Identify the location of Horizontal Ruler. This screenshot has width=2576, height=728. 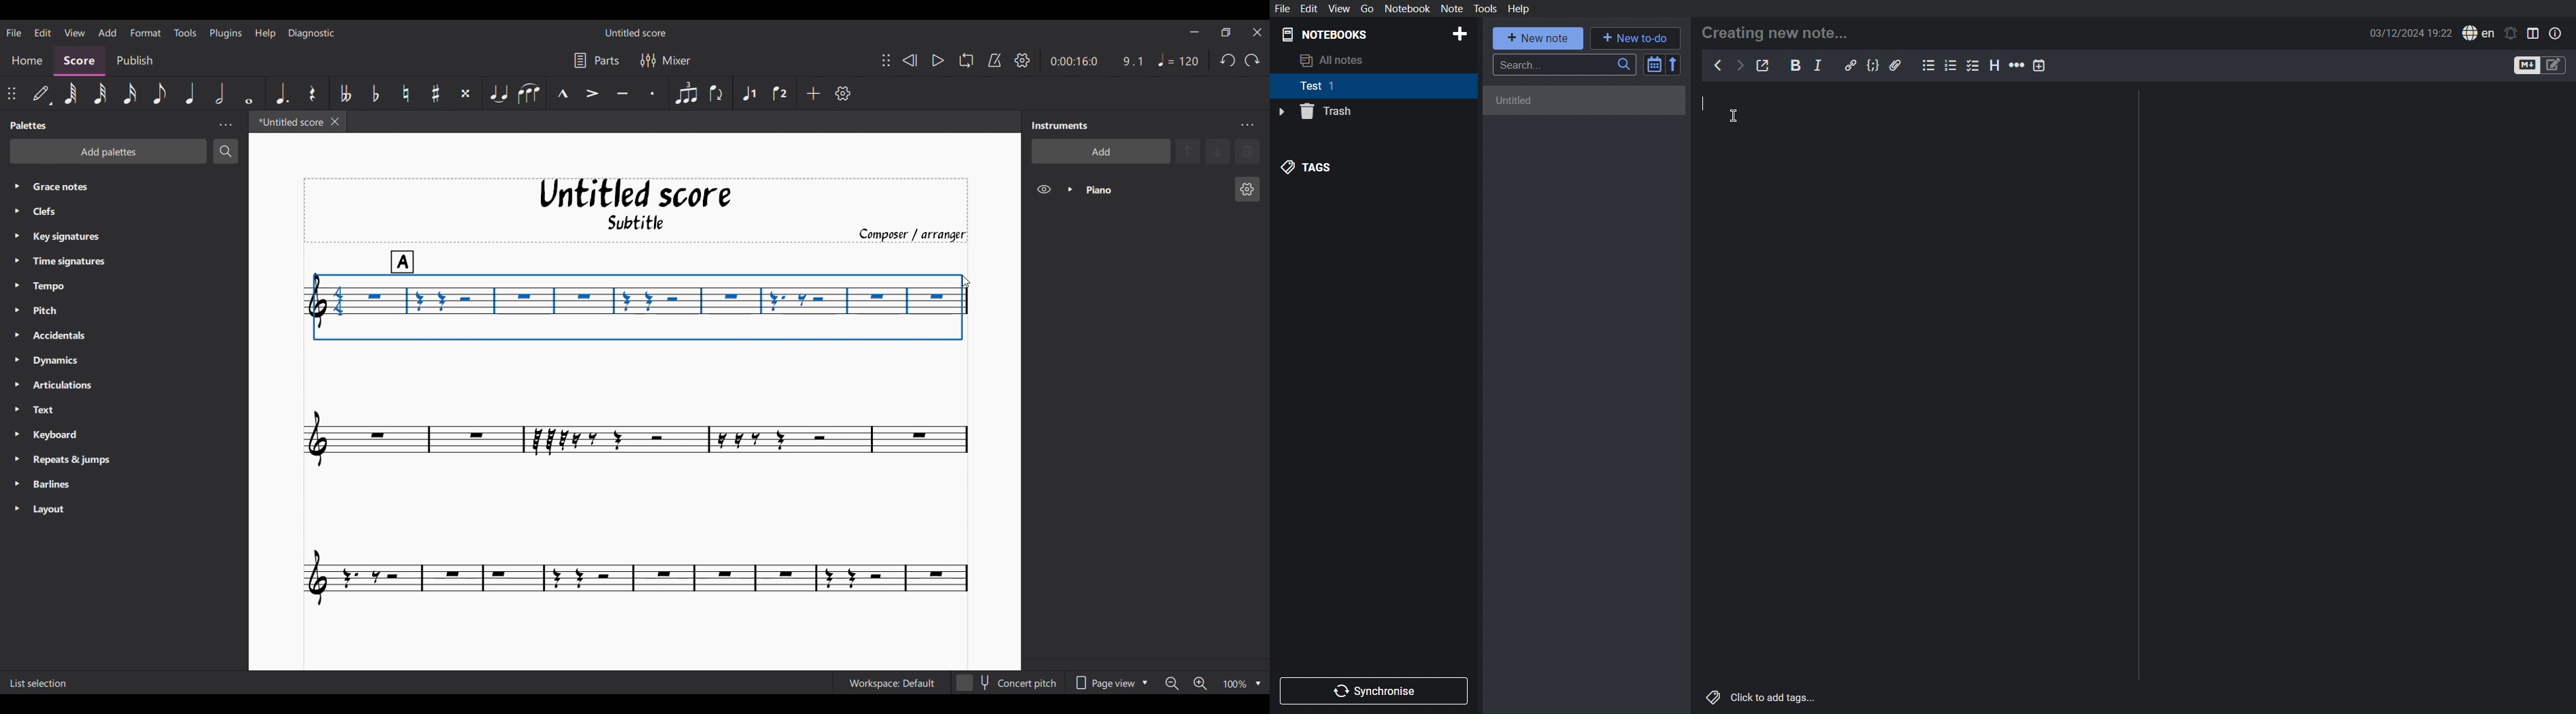
(2016, 66).